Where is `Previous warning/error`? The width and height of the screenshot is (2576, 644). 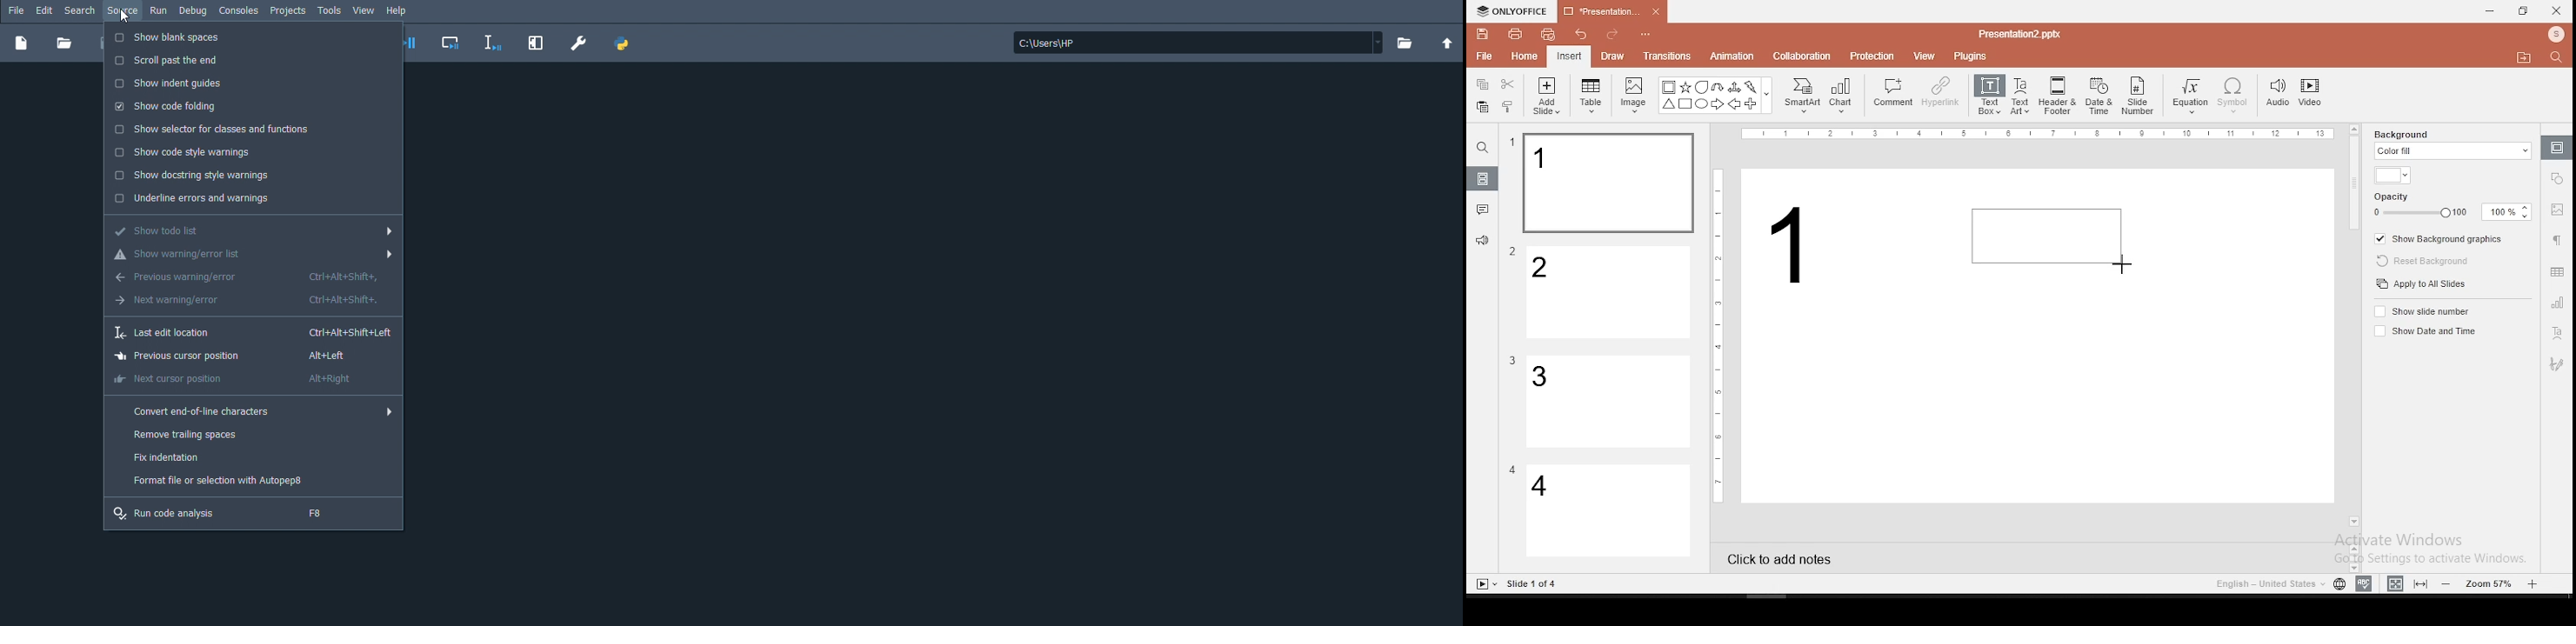
Previous warning/error is located at coordinates (246, 278).